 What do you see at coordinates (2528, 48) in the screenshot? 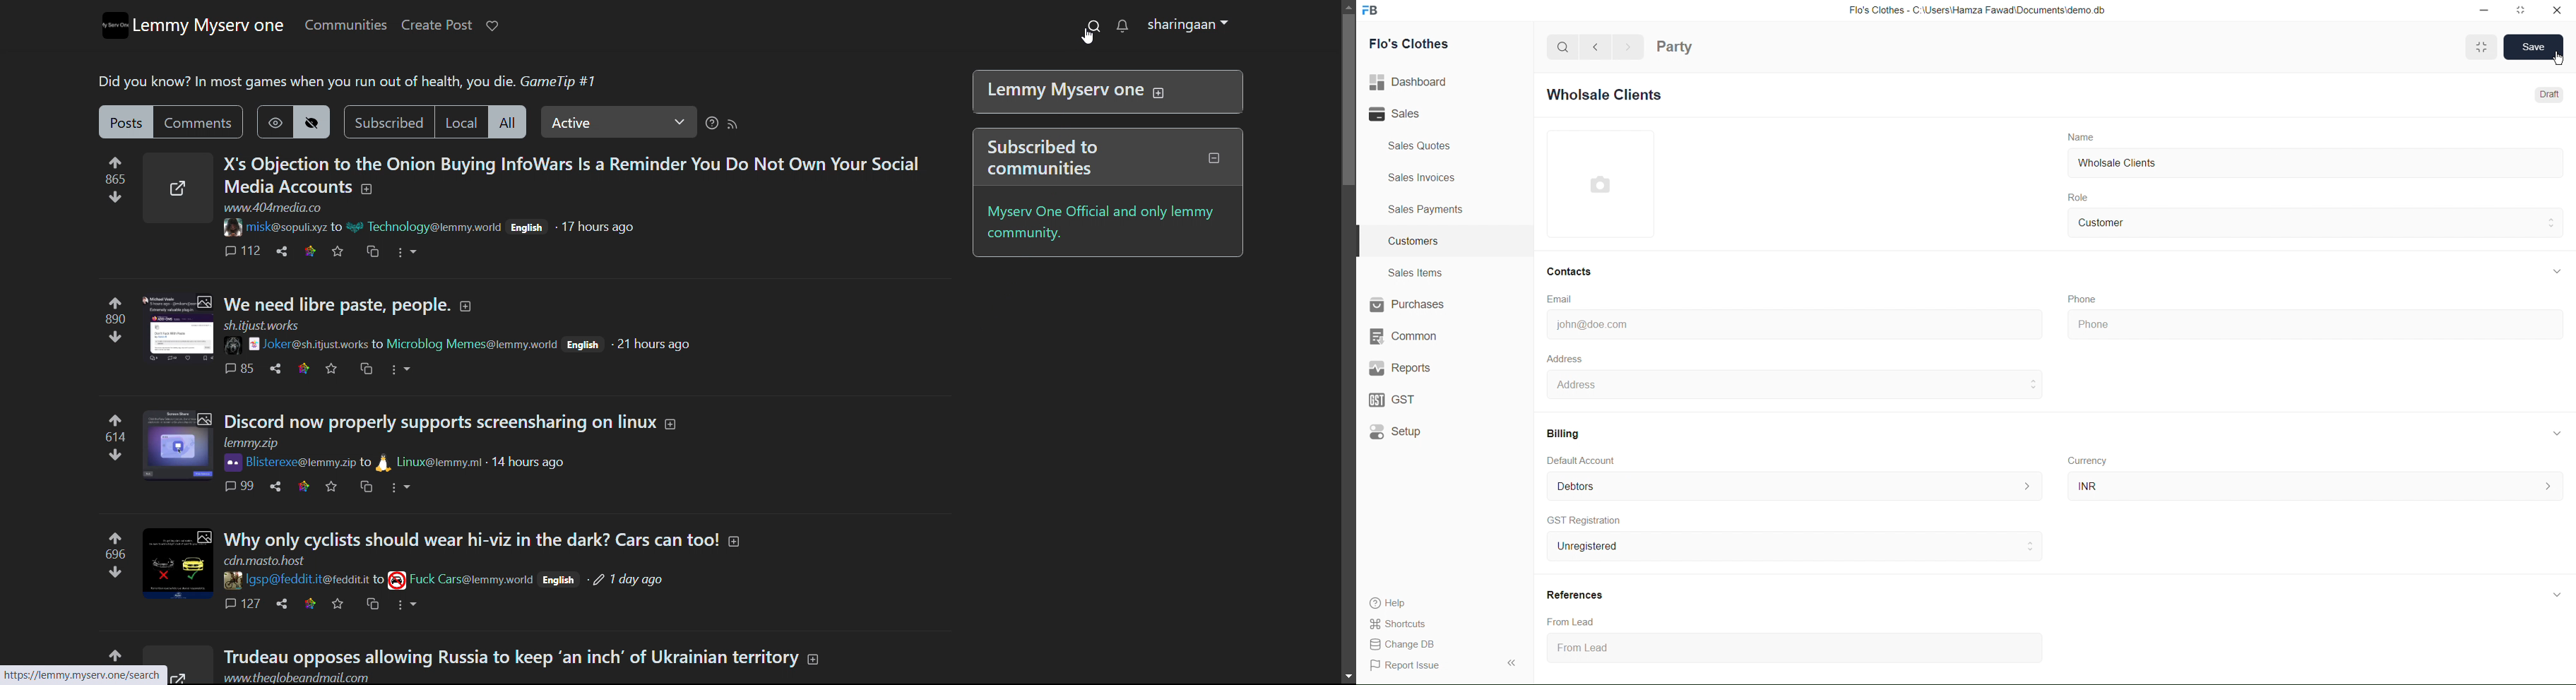
I see `SAVE` at bounding box center [2528, 48].